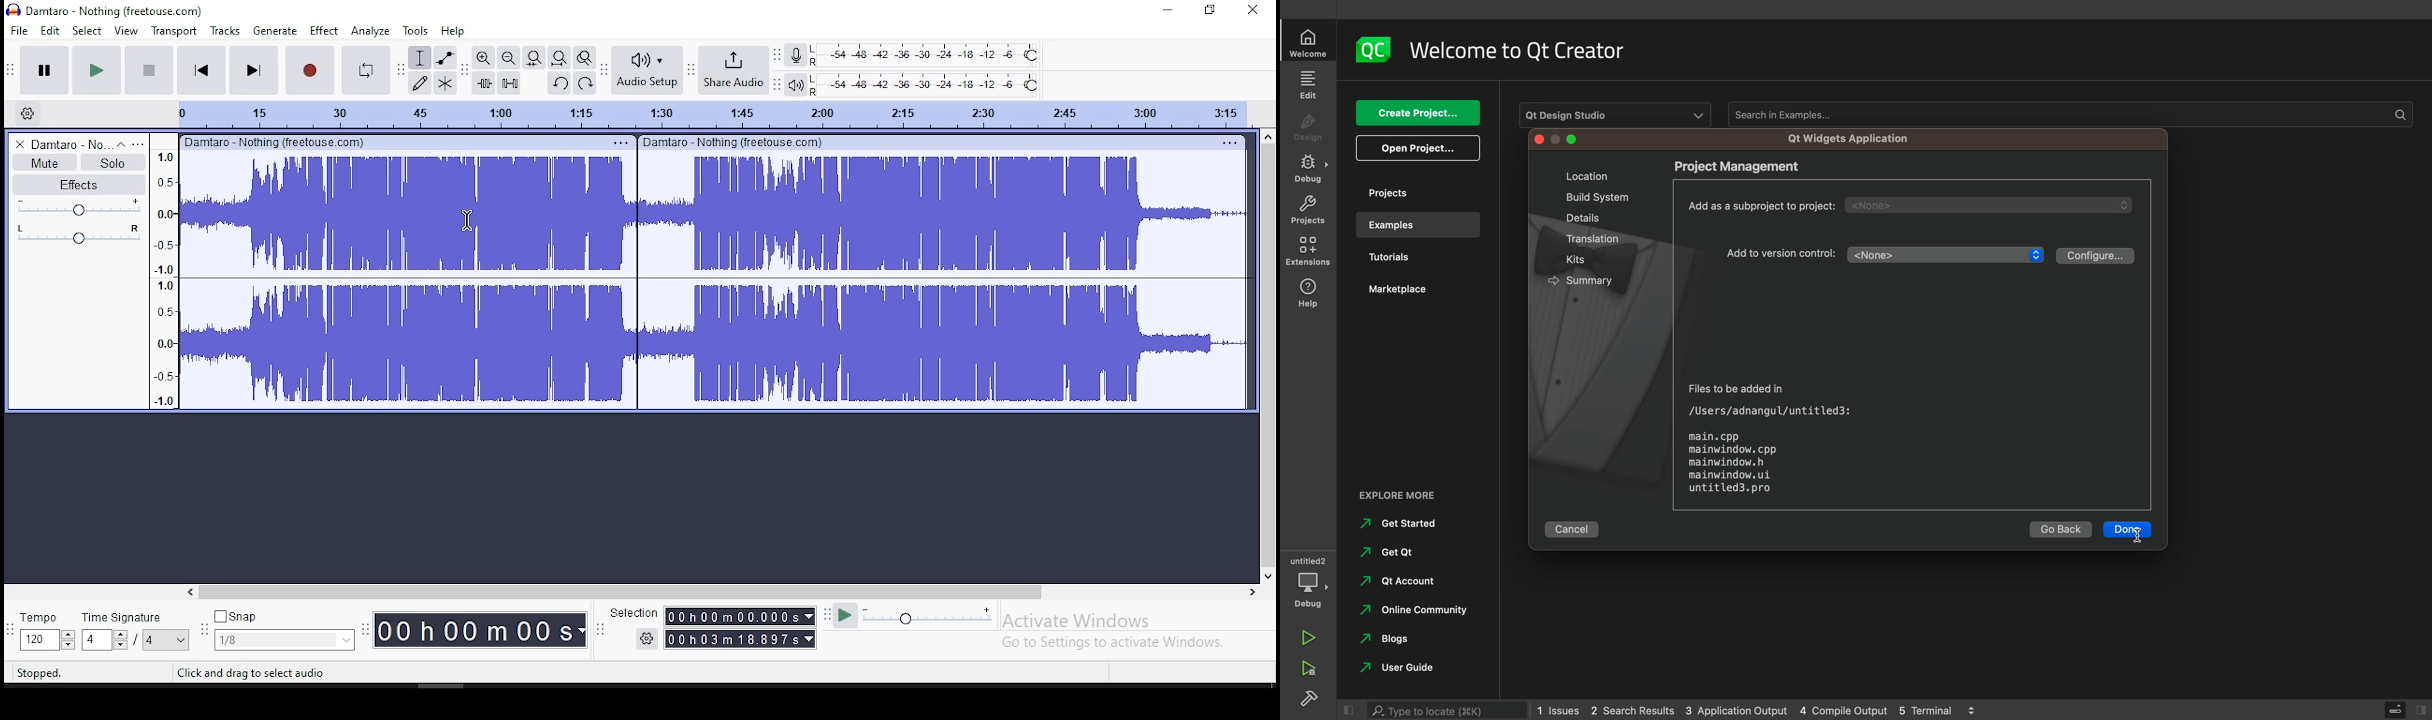 The height and width of the screenshot is (728, 2436). I want to click on undo, so click(561, 83).